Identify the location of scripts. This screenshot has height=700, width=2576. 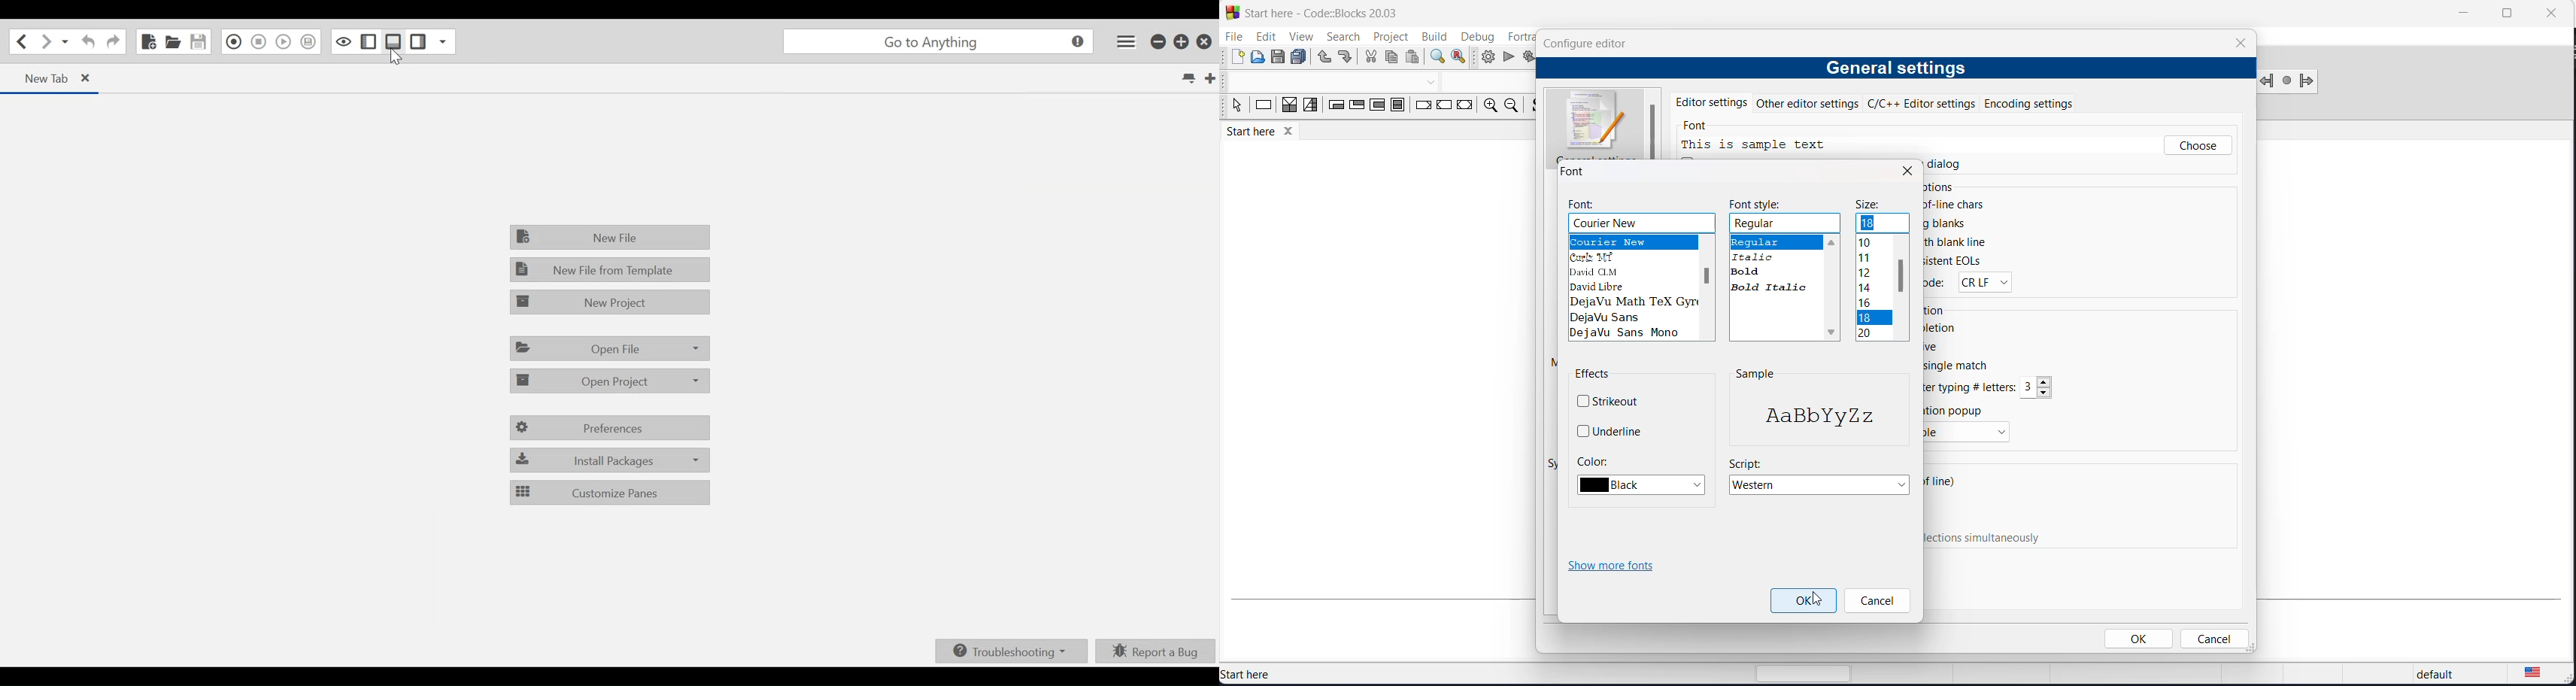
(1746, 463).